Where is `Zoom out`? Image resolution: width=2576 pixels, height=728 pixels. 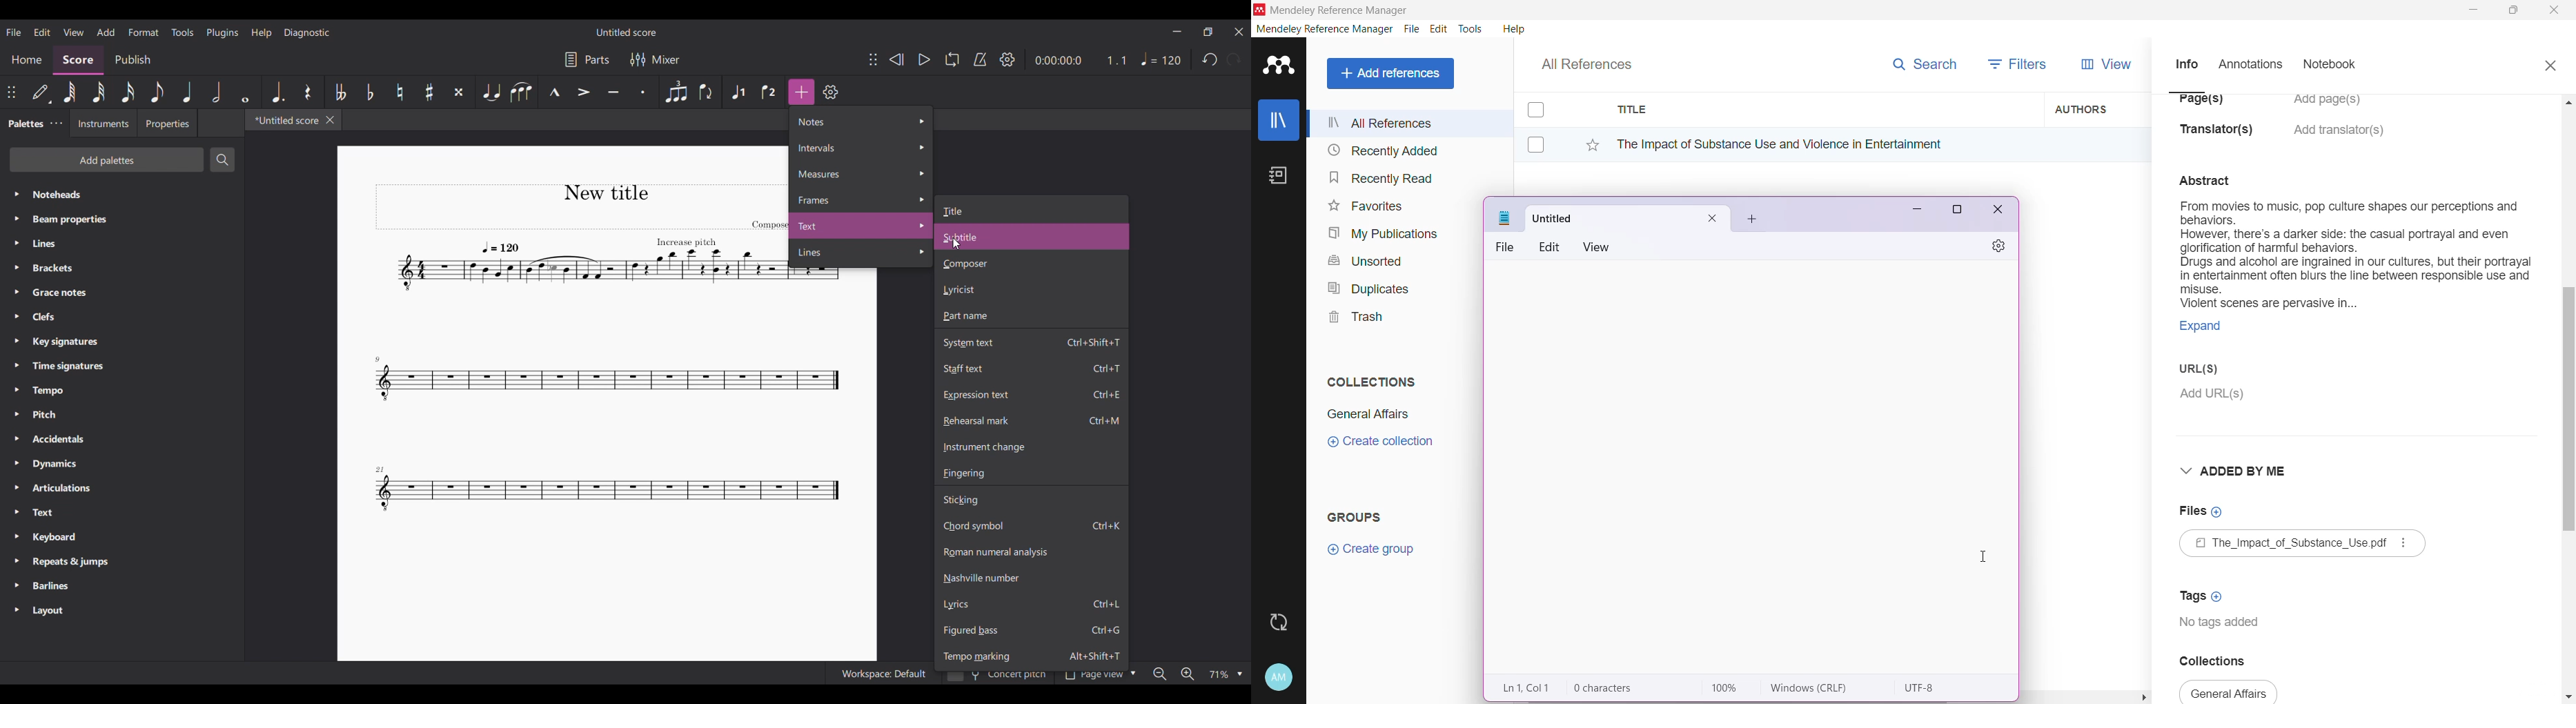 Zoom out is located at coordinates (1159, 673).